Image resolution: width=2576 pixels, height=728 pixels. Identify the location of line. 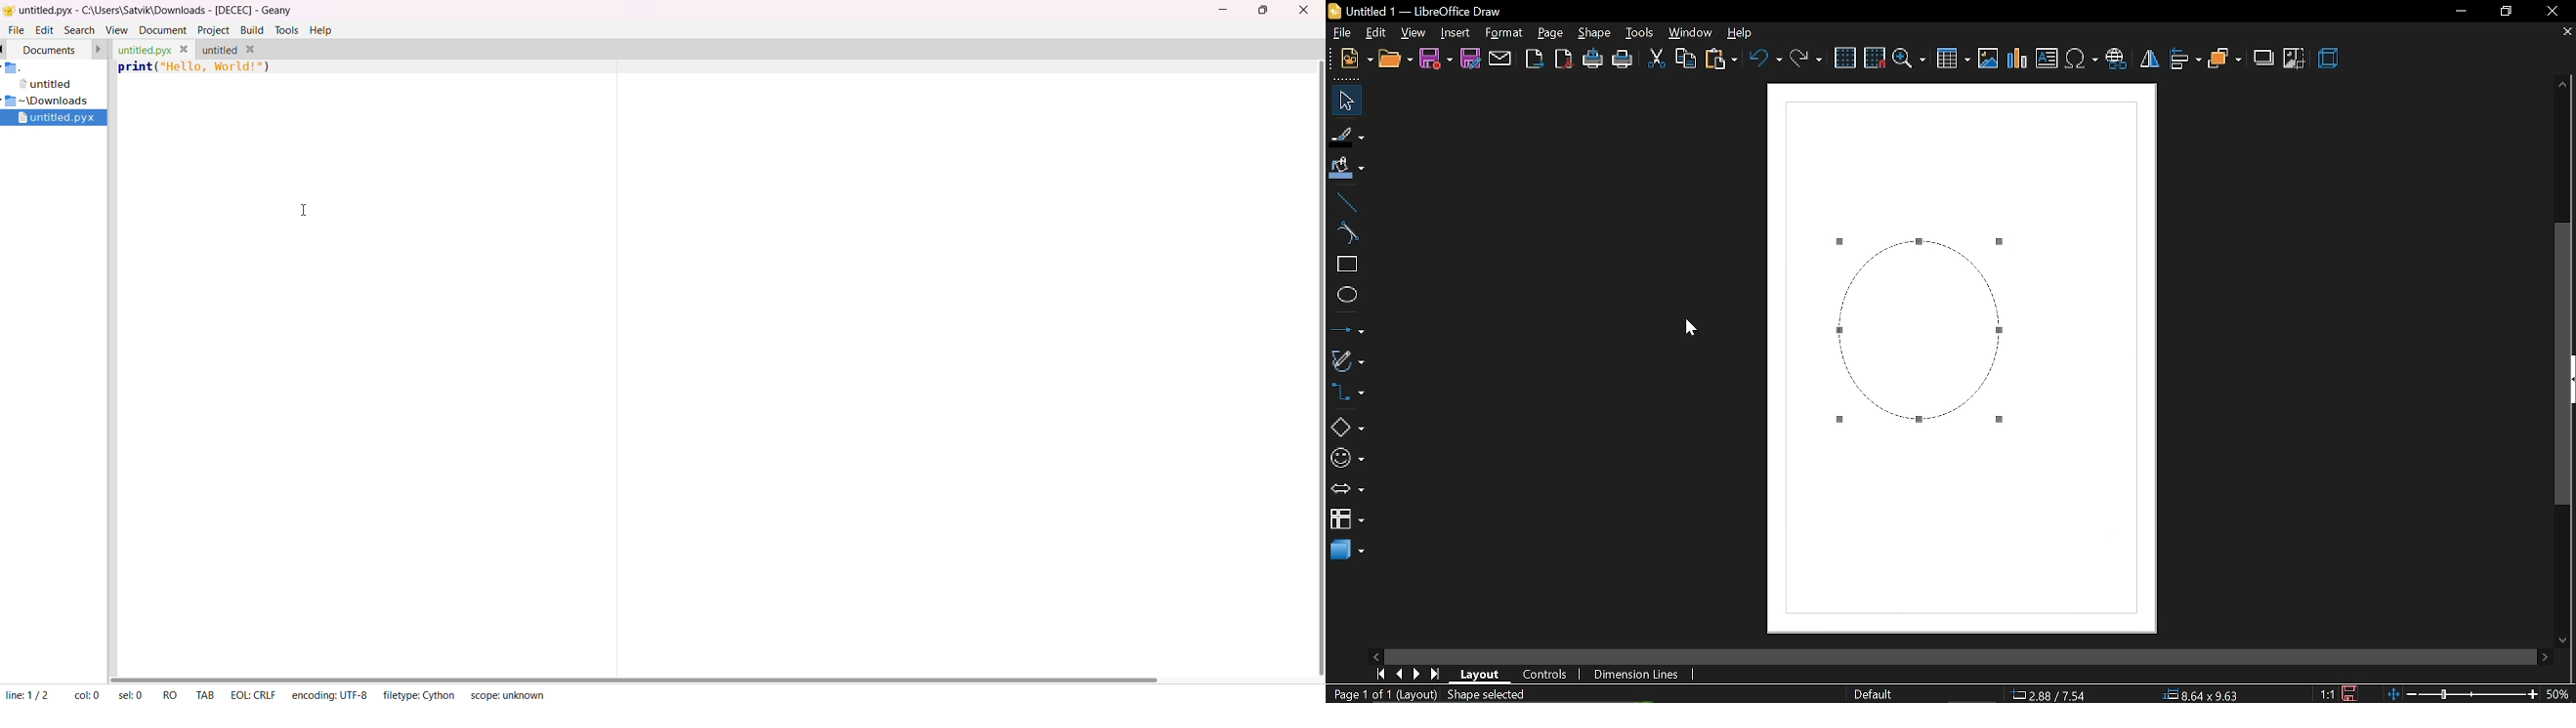
(1349, 199).